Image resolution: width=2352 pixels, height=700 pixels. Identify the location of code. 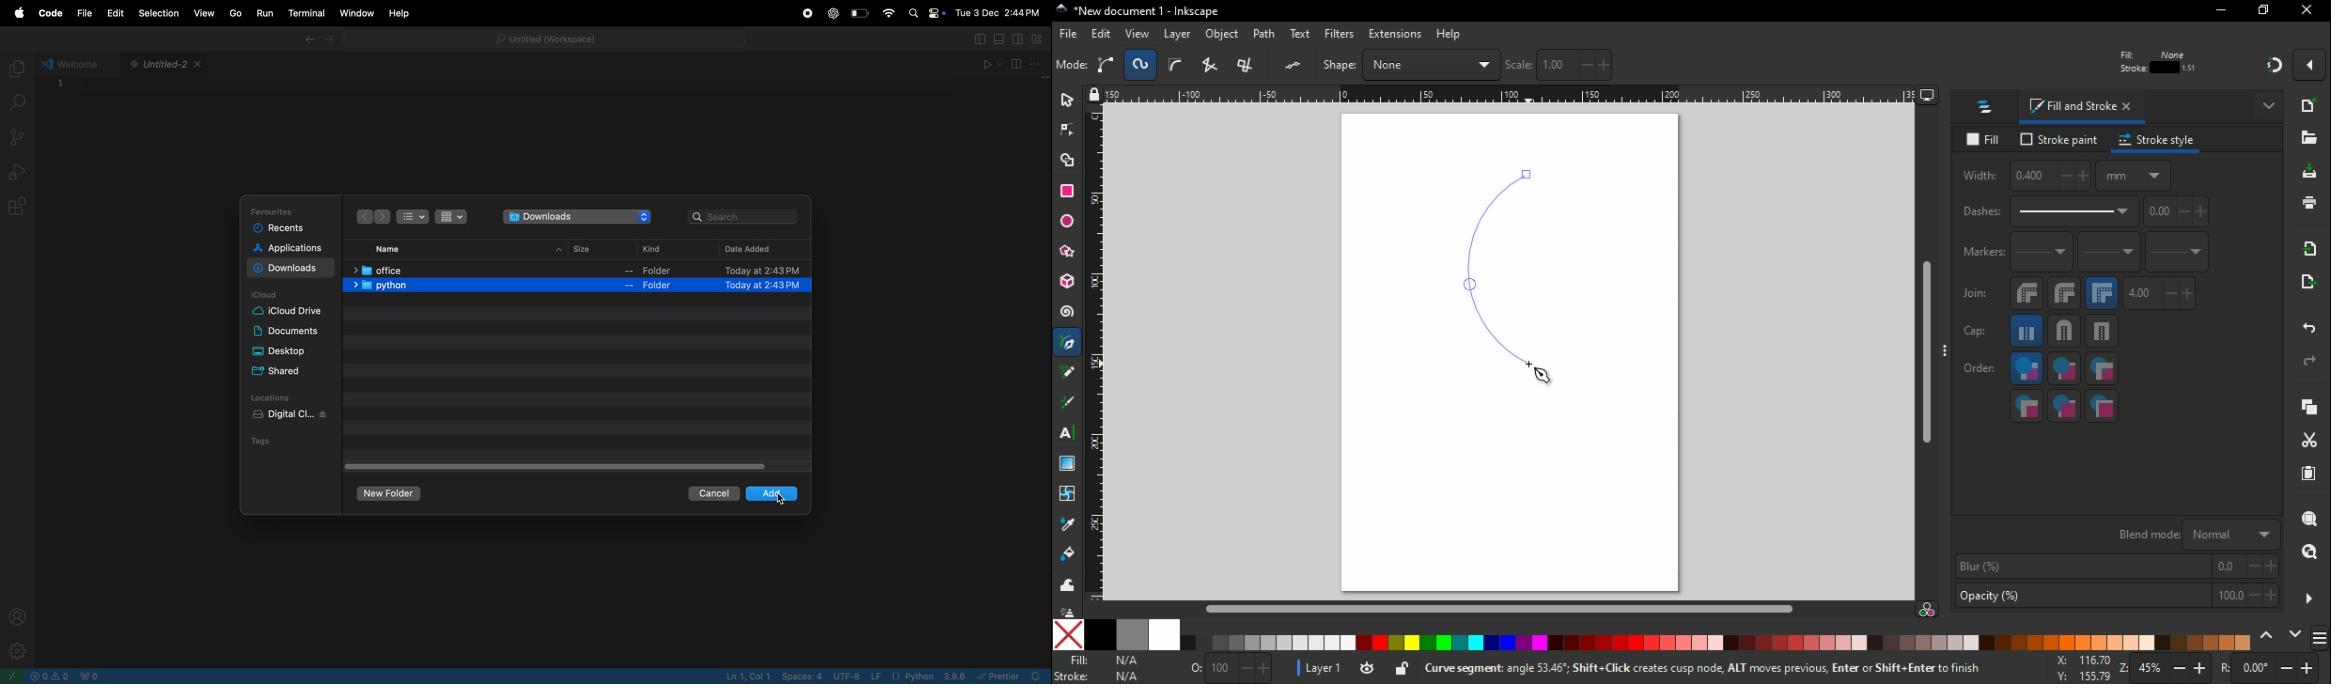
(52, 12).